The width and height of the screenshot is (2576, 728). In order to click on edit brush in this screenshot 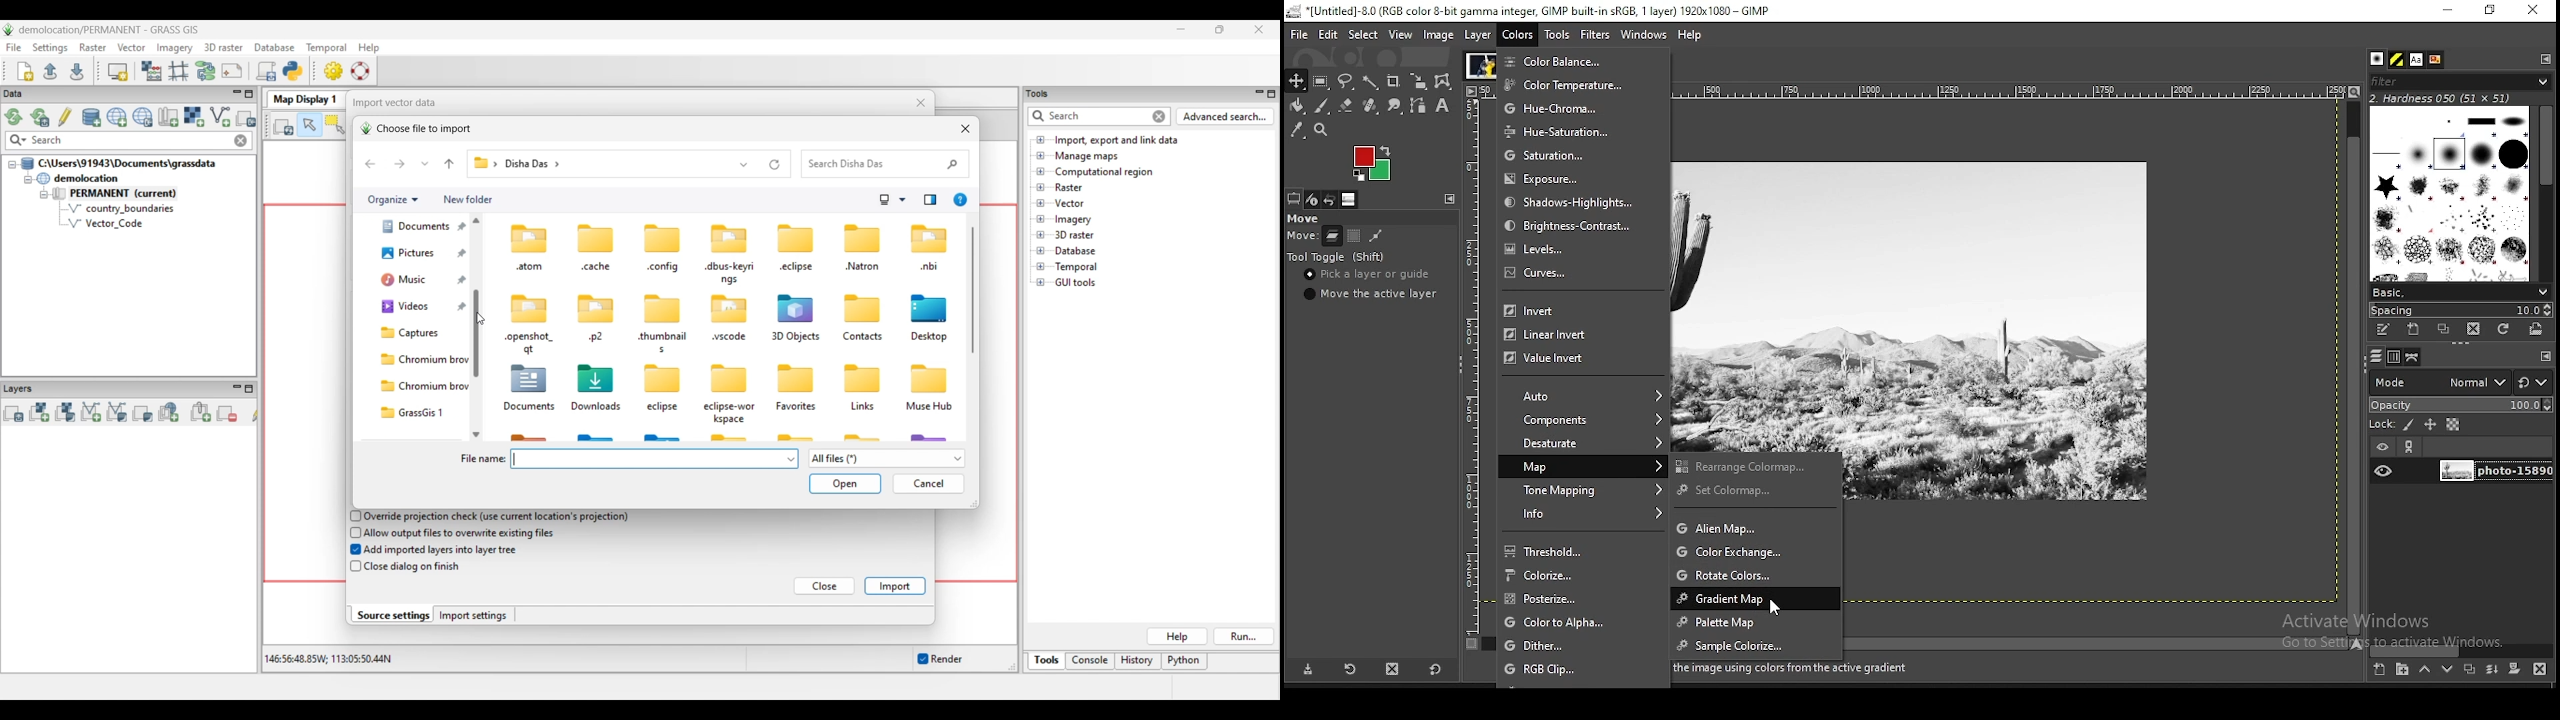, I will do `click(2385, 330)`.